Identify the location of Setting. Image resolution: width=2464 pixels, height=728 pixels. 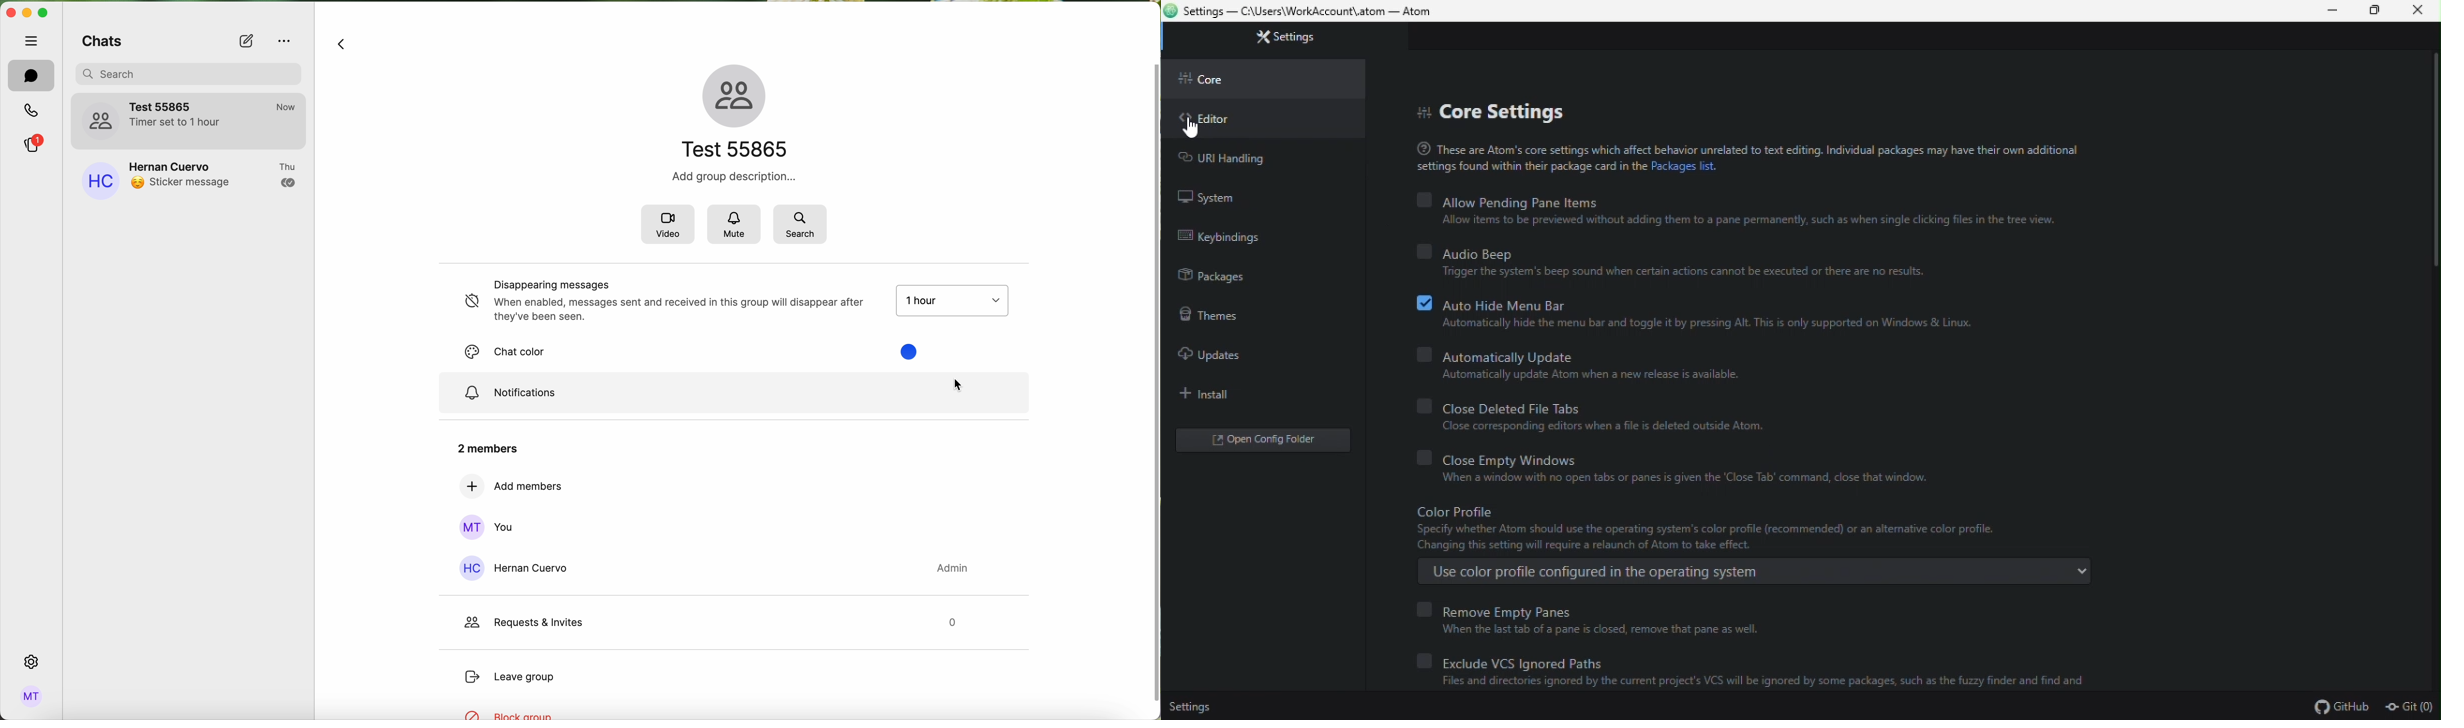
(1308, 40).